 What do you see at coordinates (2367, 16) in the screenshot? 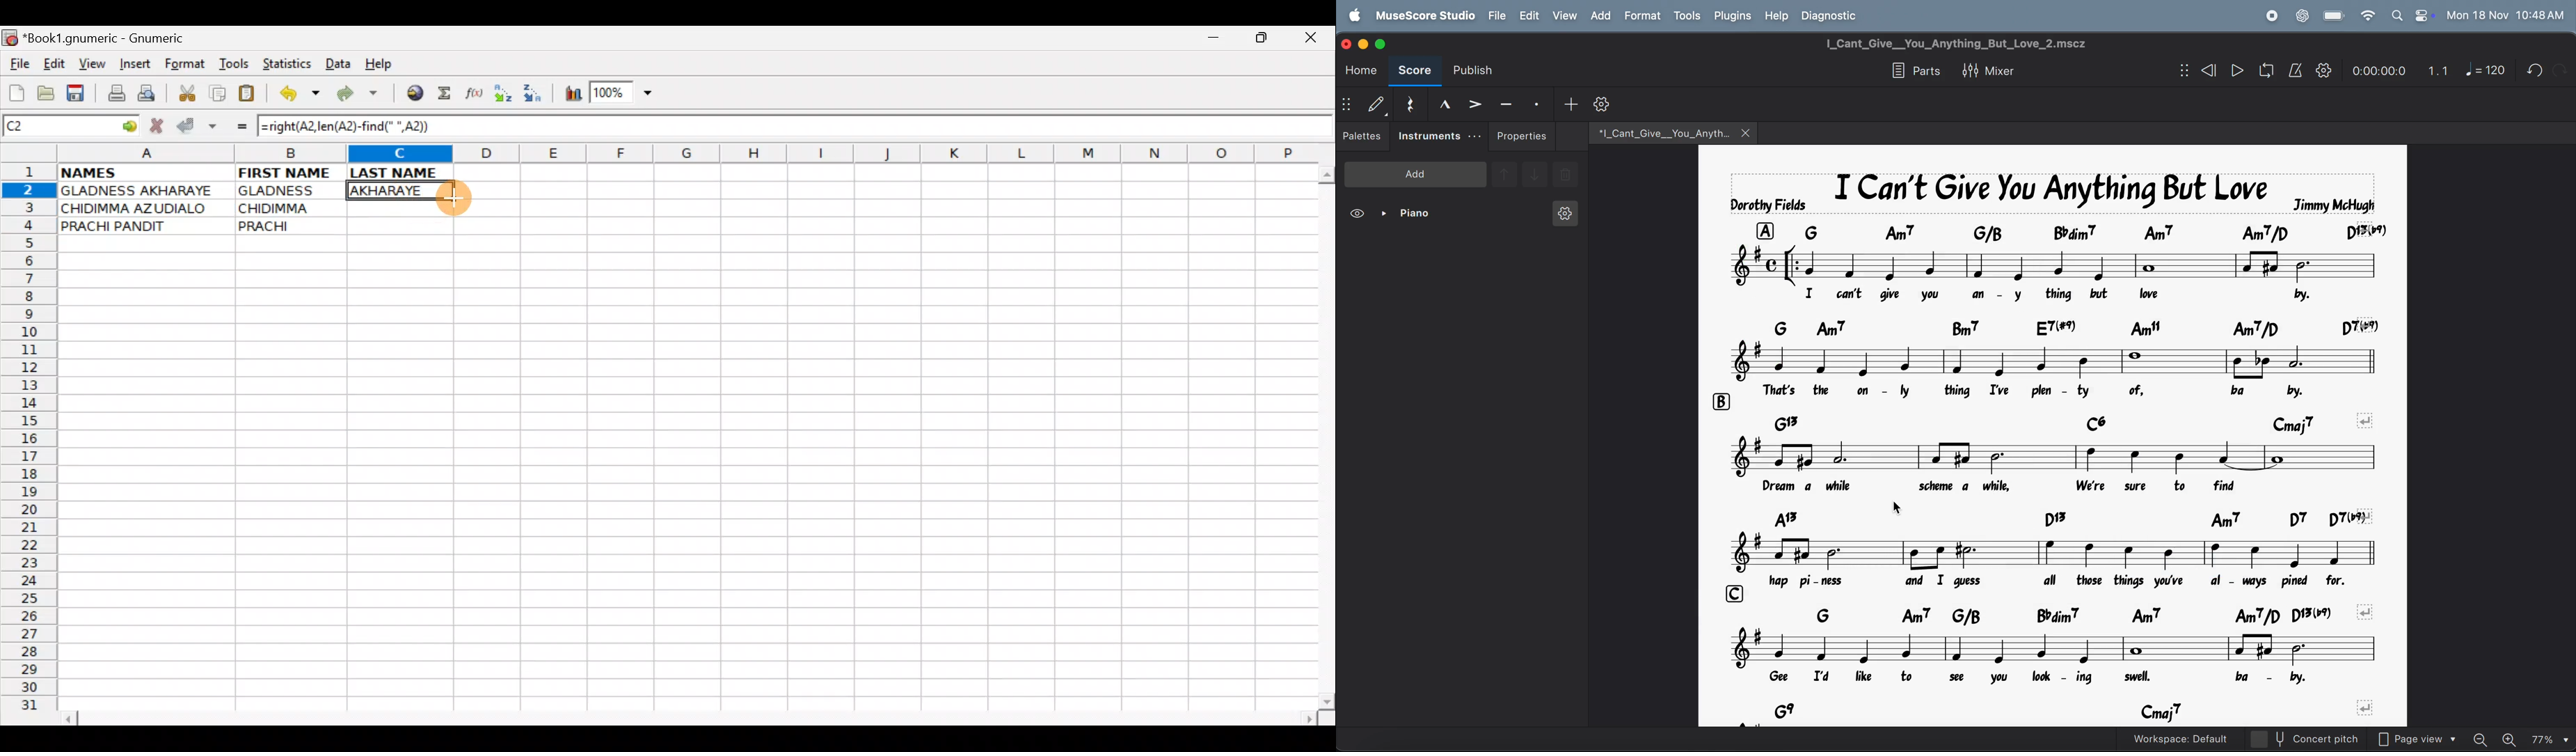
I see `wifi` at bounding box center [2367, 16].